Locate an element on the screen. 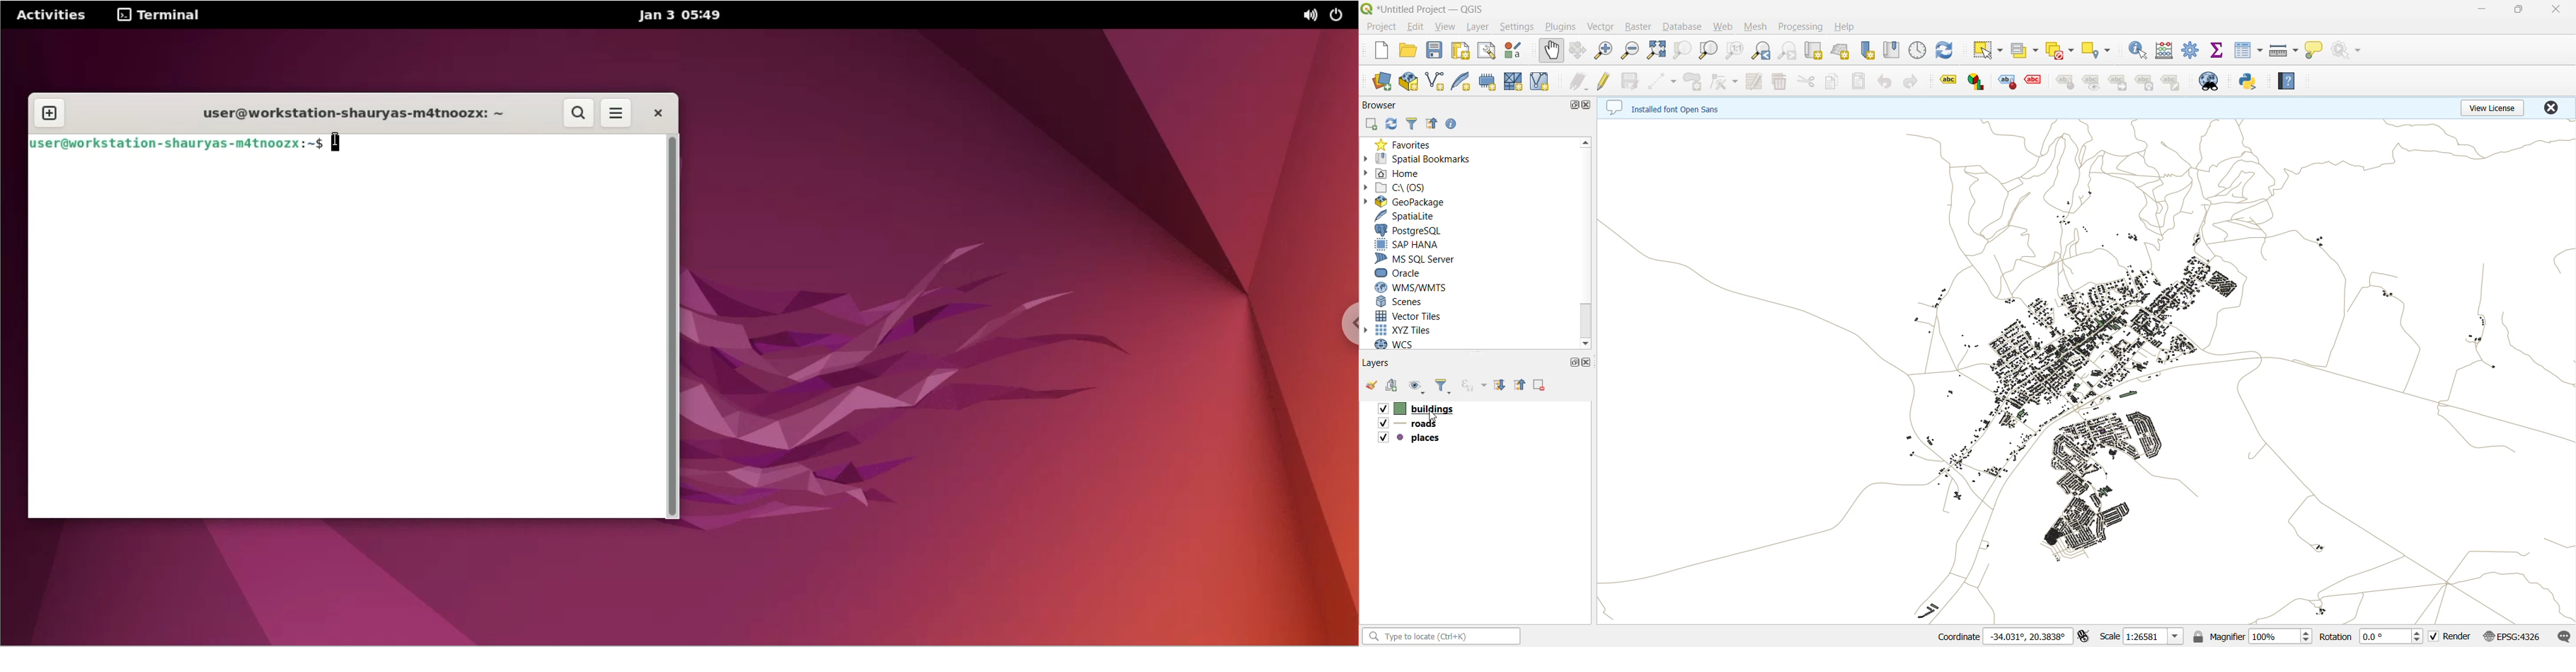  web is located at coordinates (1723, 27).